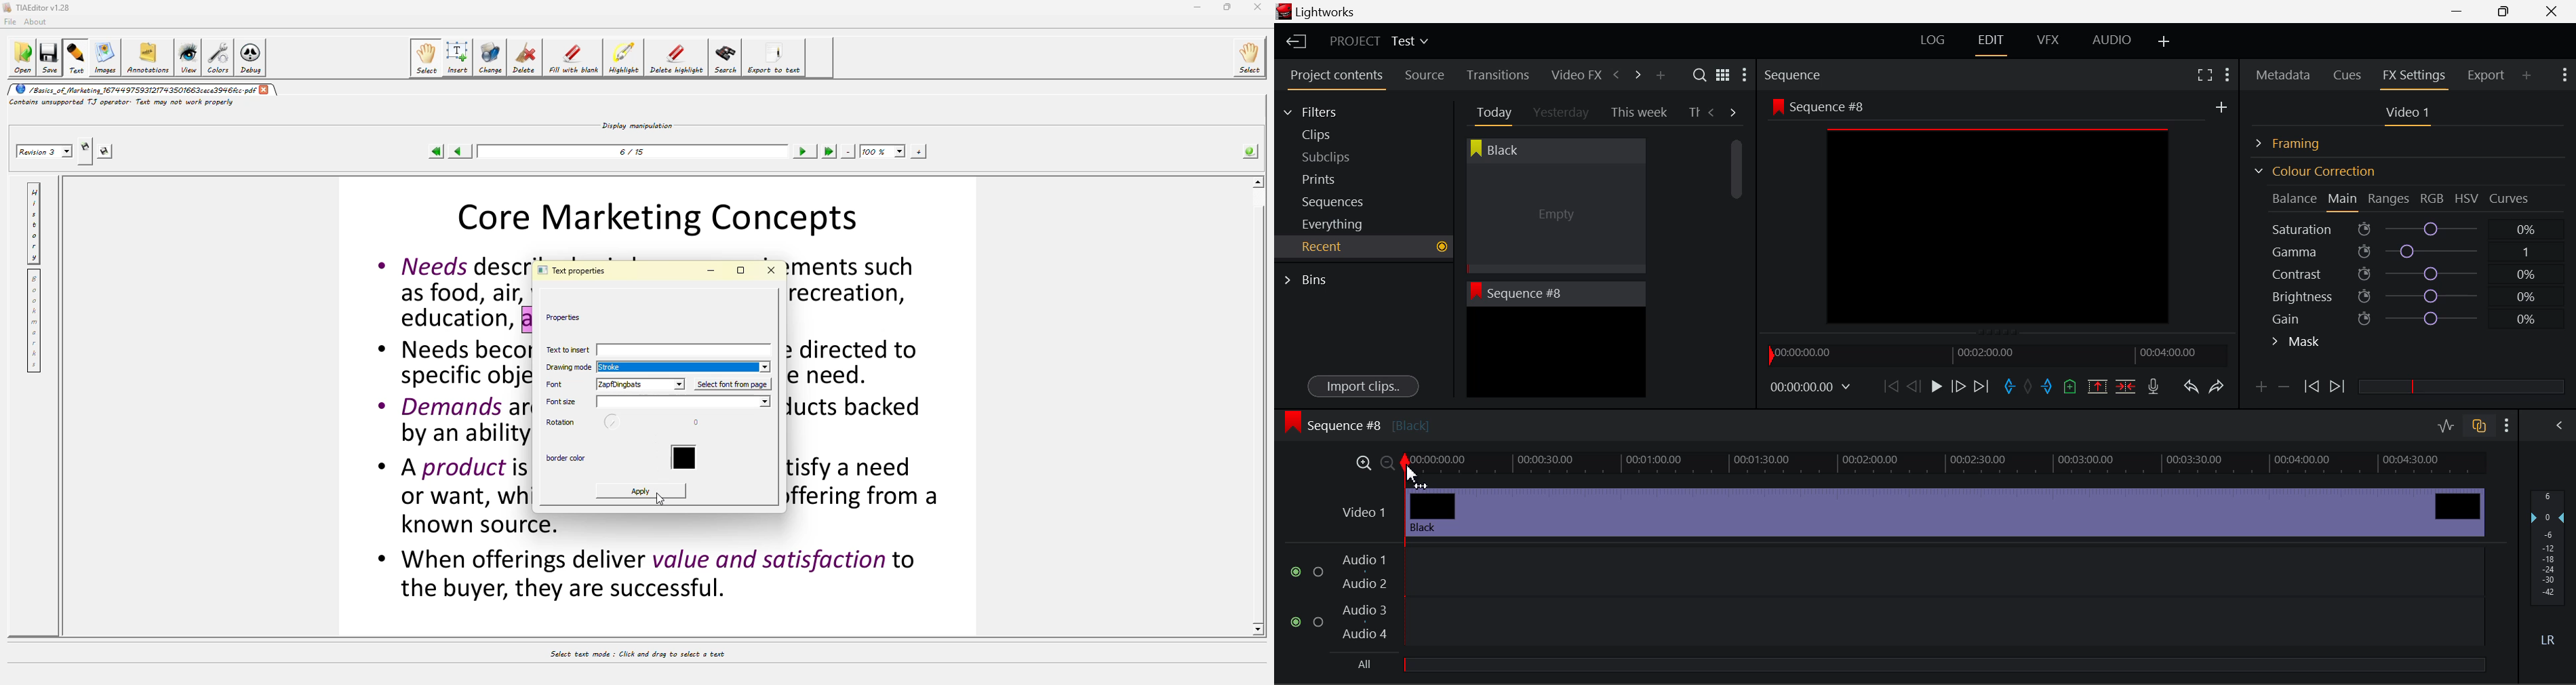  What do you see at coordinates (1339, 157) in the screenshot?
I see `Subclips` at bounding box center [1339, 157].